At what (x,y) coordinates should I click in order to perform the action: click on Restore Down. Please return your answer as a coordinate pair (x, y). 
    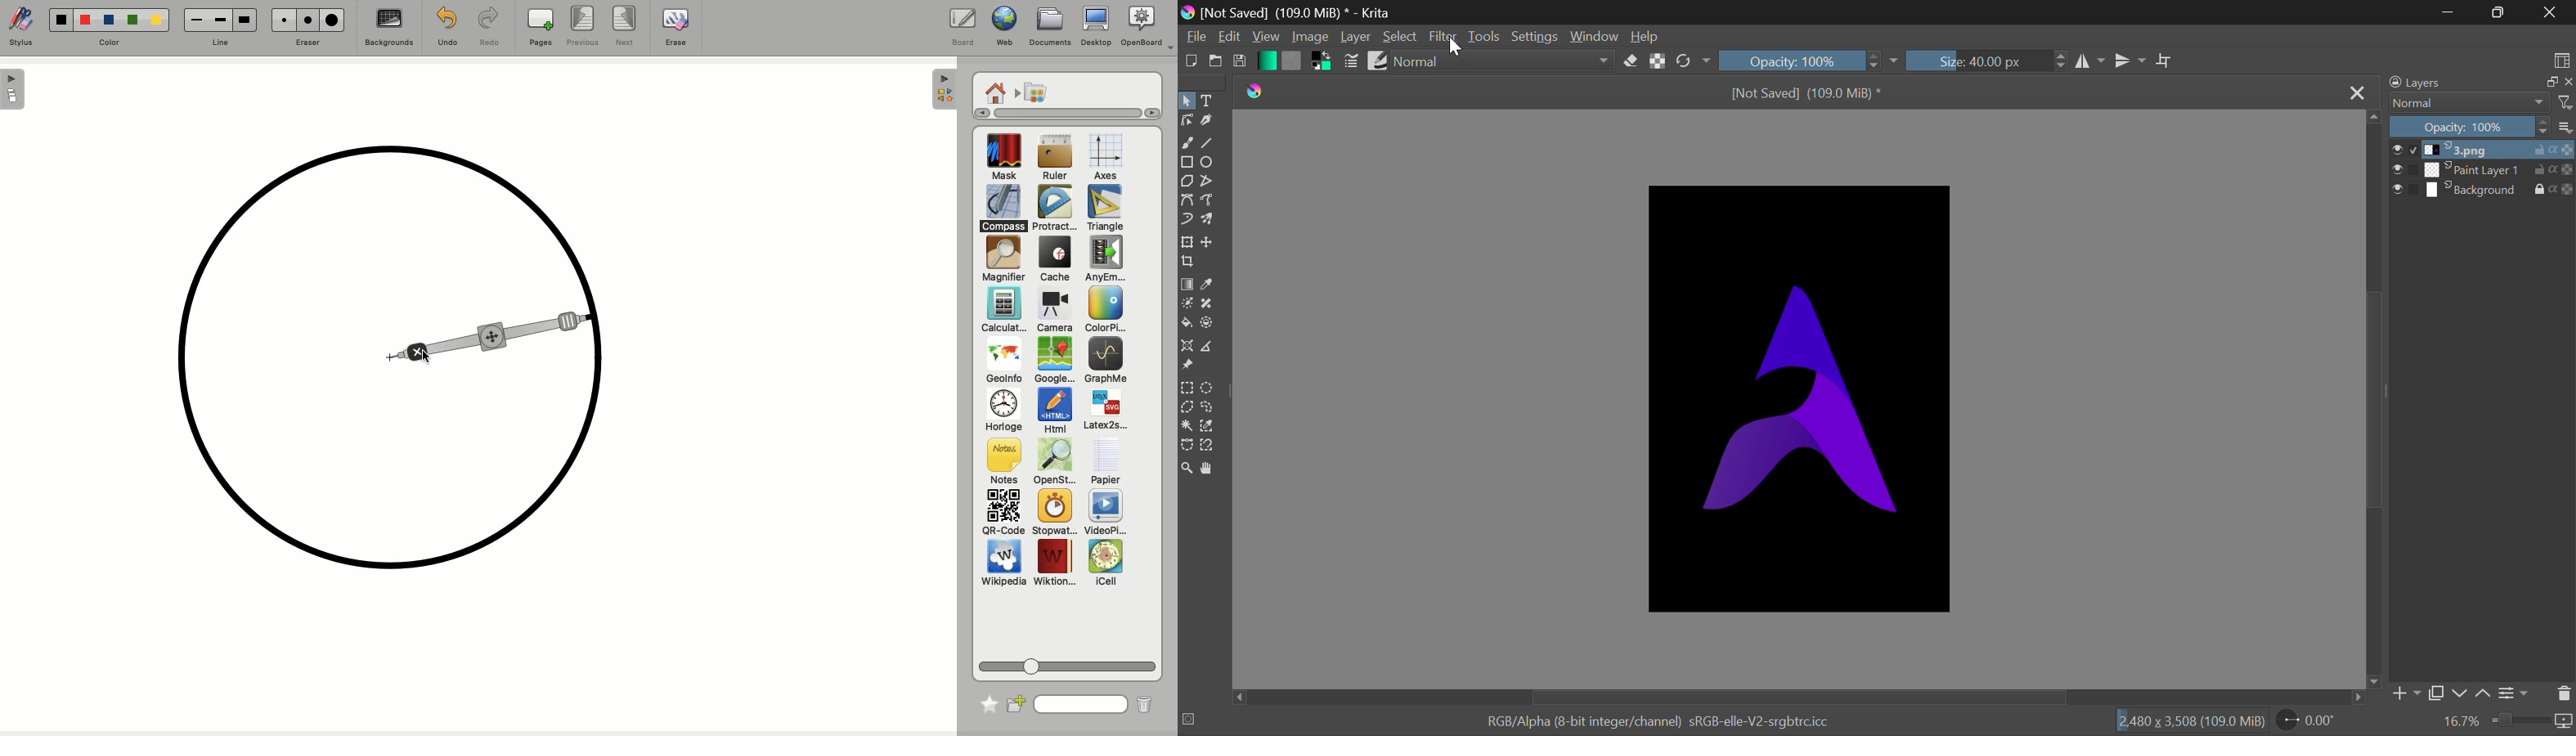
    Looking at the image, I should click on (2448, 12).